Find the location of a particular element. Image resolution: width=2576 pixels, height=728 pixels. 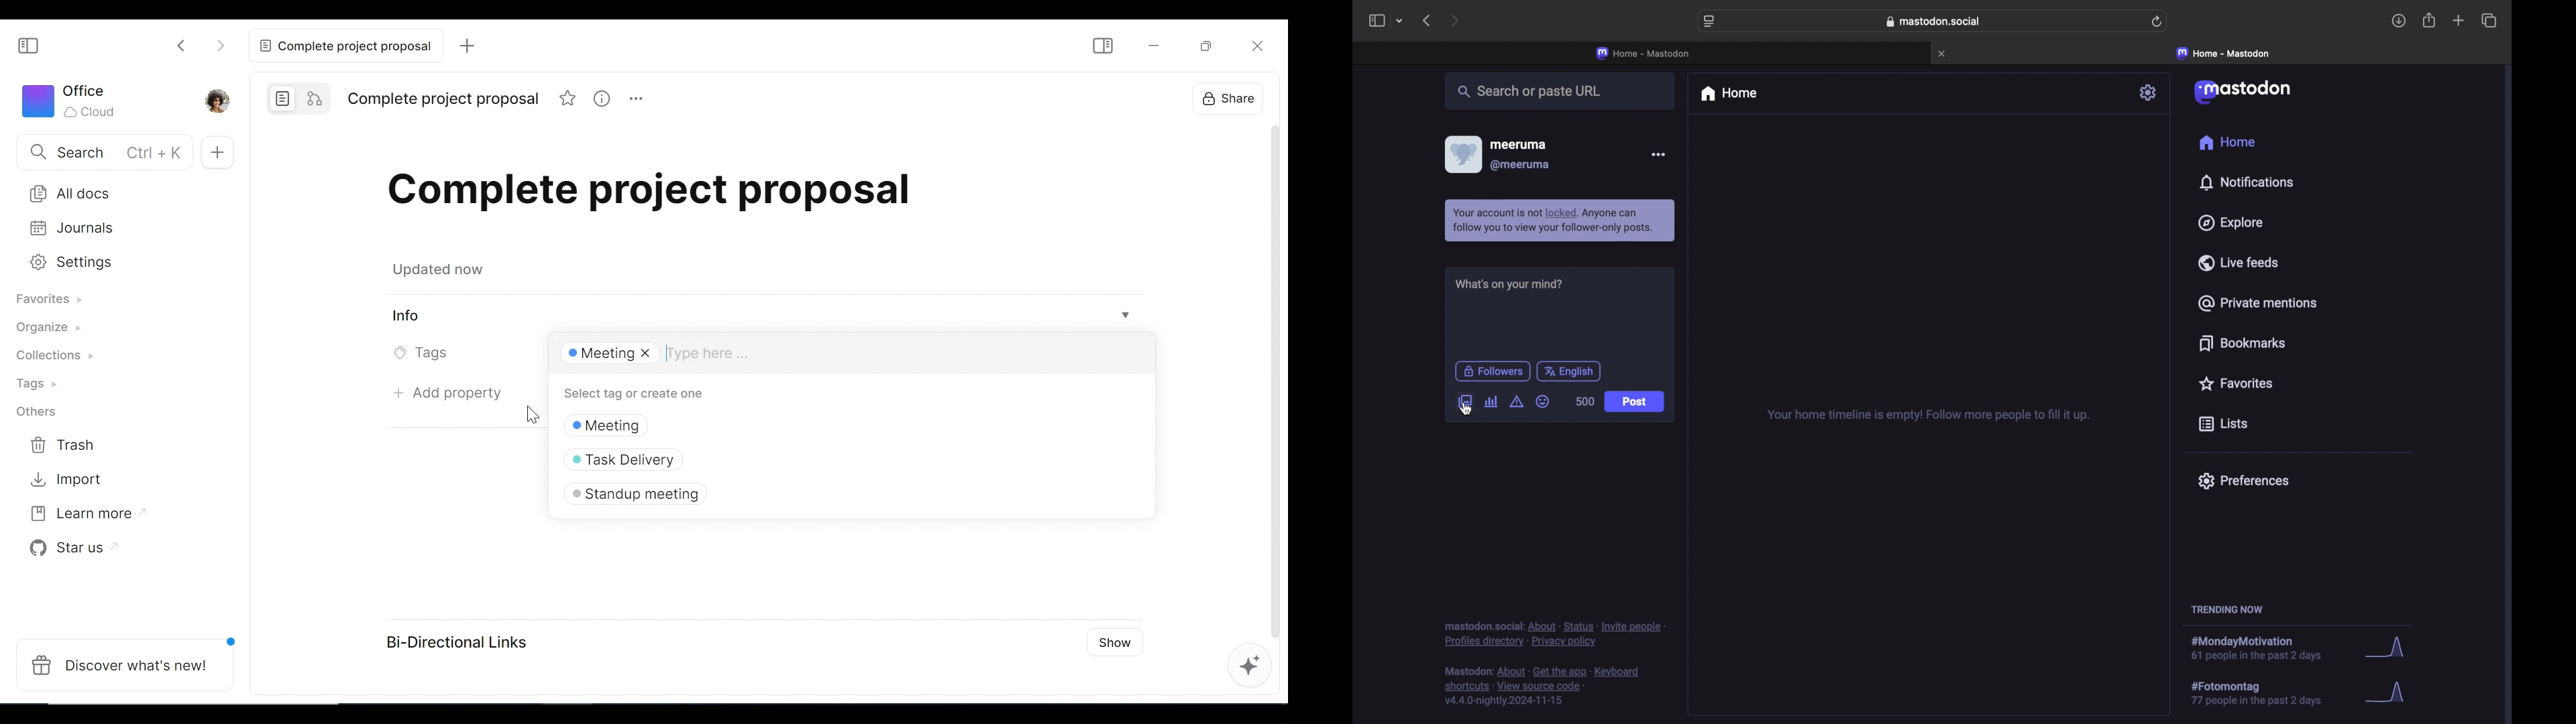

Show/Hide Sidebar is located at coordinates (1100, 47).